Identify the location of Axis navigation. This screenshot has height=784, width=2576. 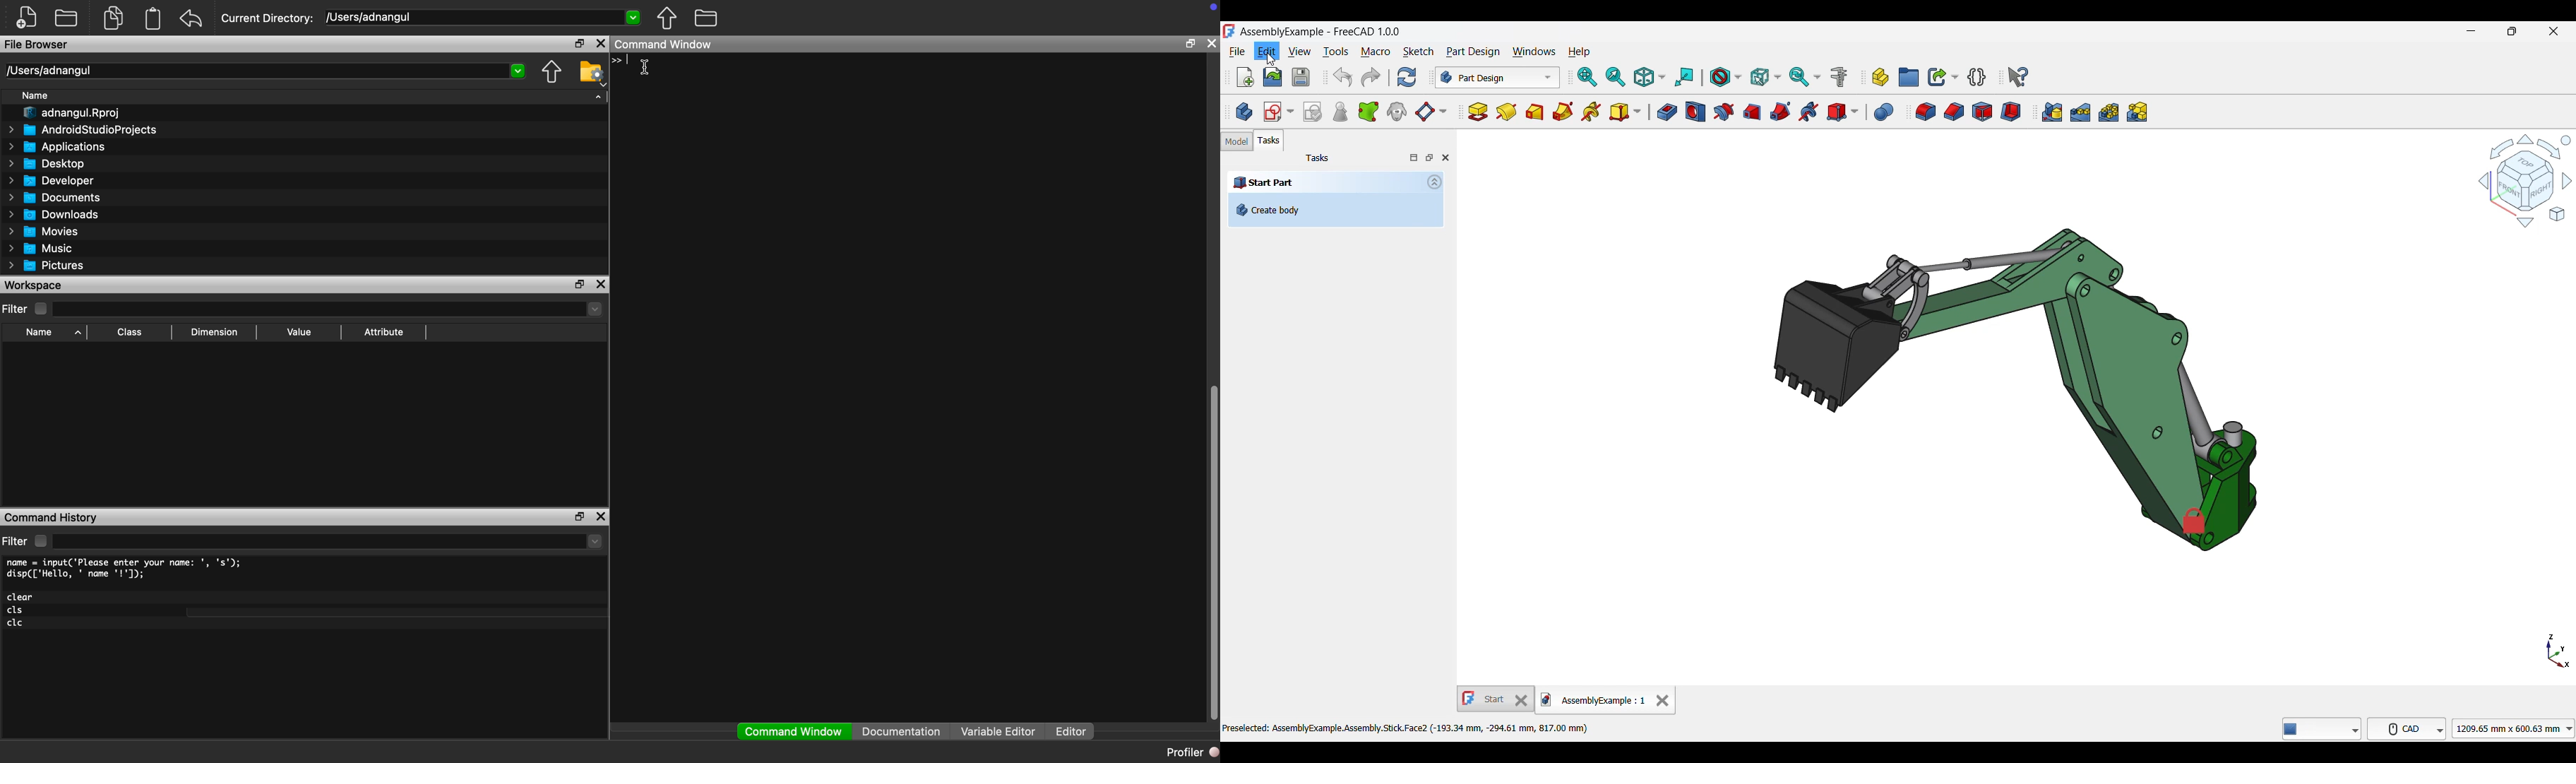
(2558, 651).